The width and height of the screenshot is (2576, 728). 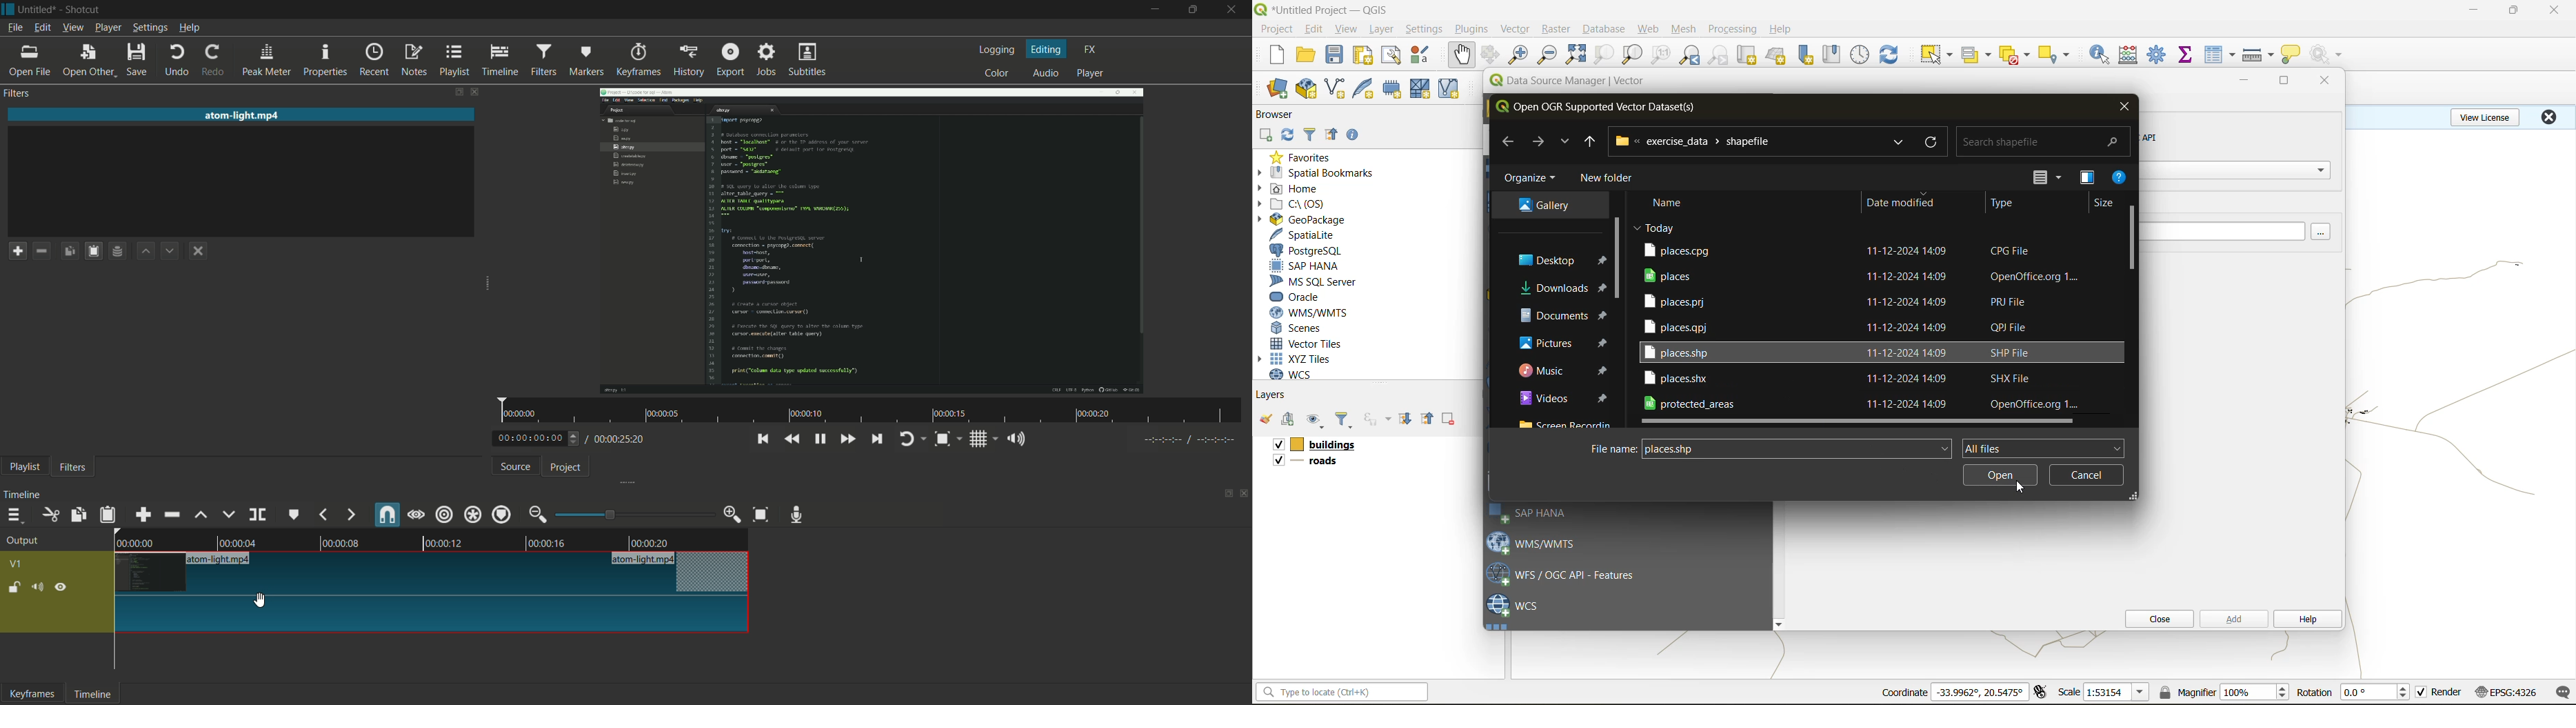 What do you see at coordinates (2186, 692) in the screenshot?
I see `magnifier` at bounding box center [2186, 692].